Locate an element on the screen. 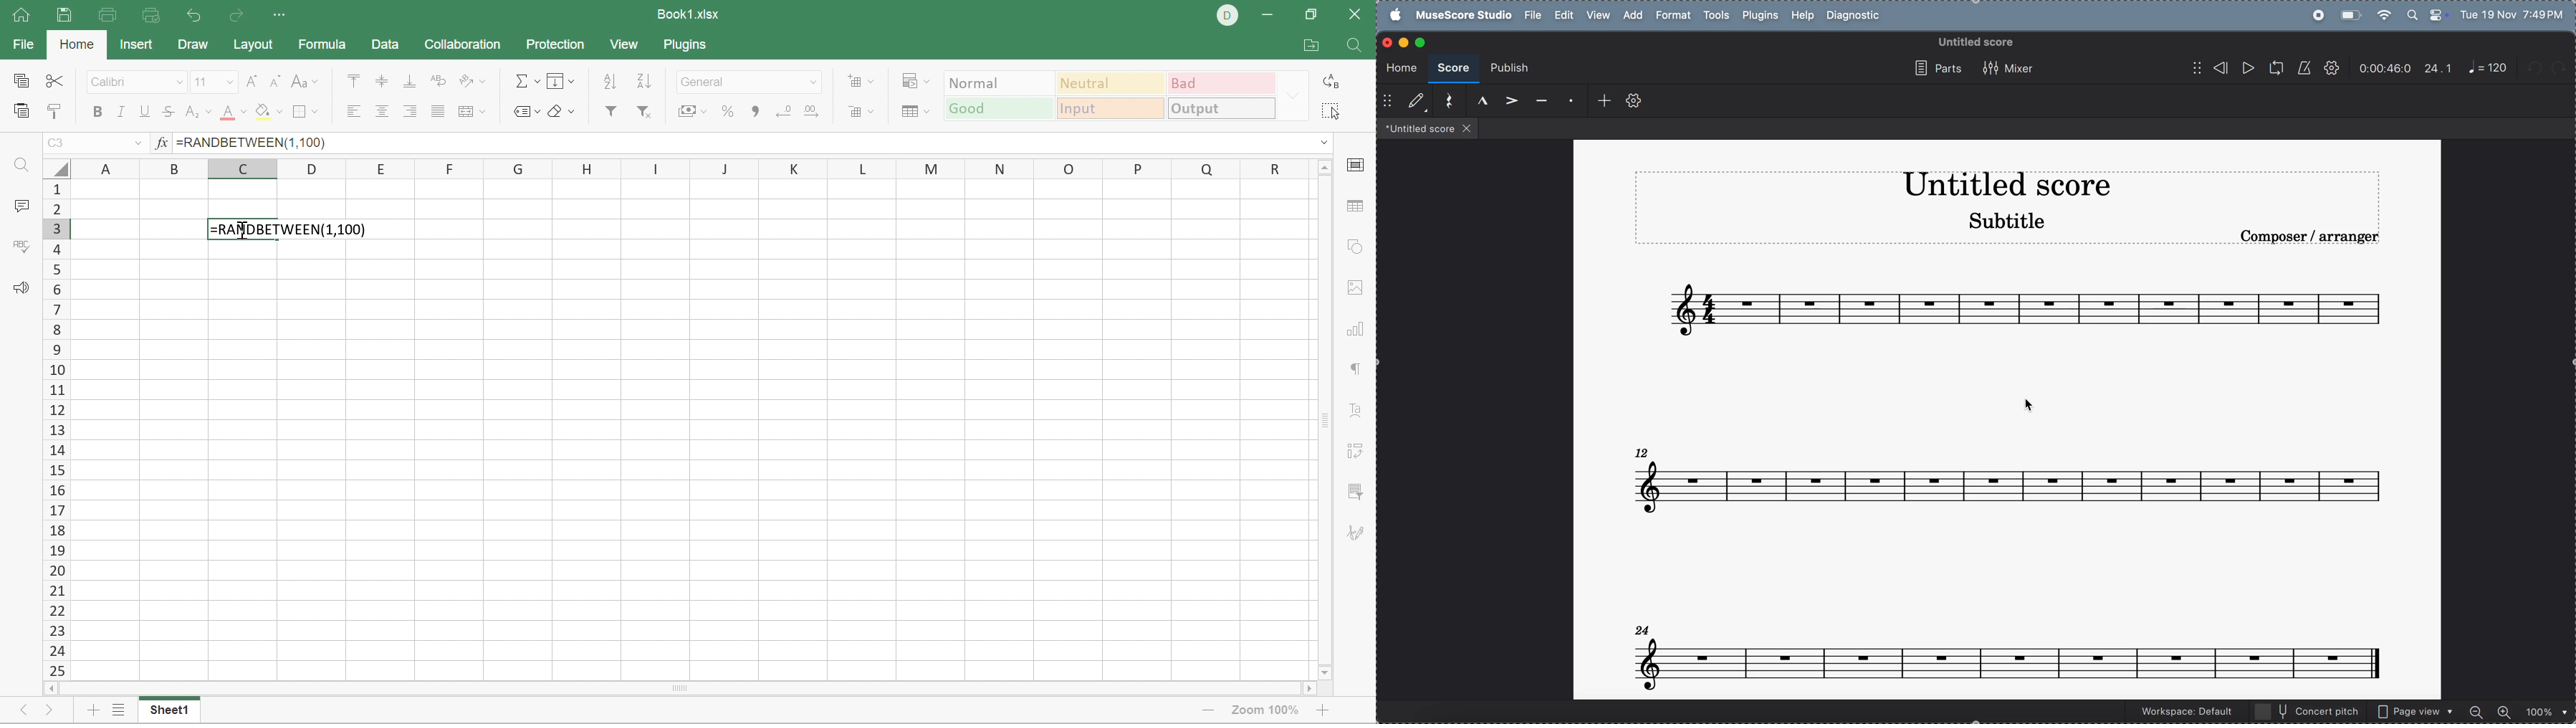 The width and height of the screenshot is (2576, 728). tools is located at coordinates (1716, 17).